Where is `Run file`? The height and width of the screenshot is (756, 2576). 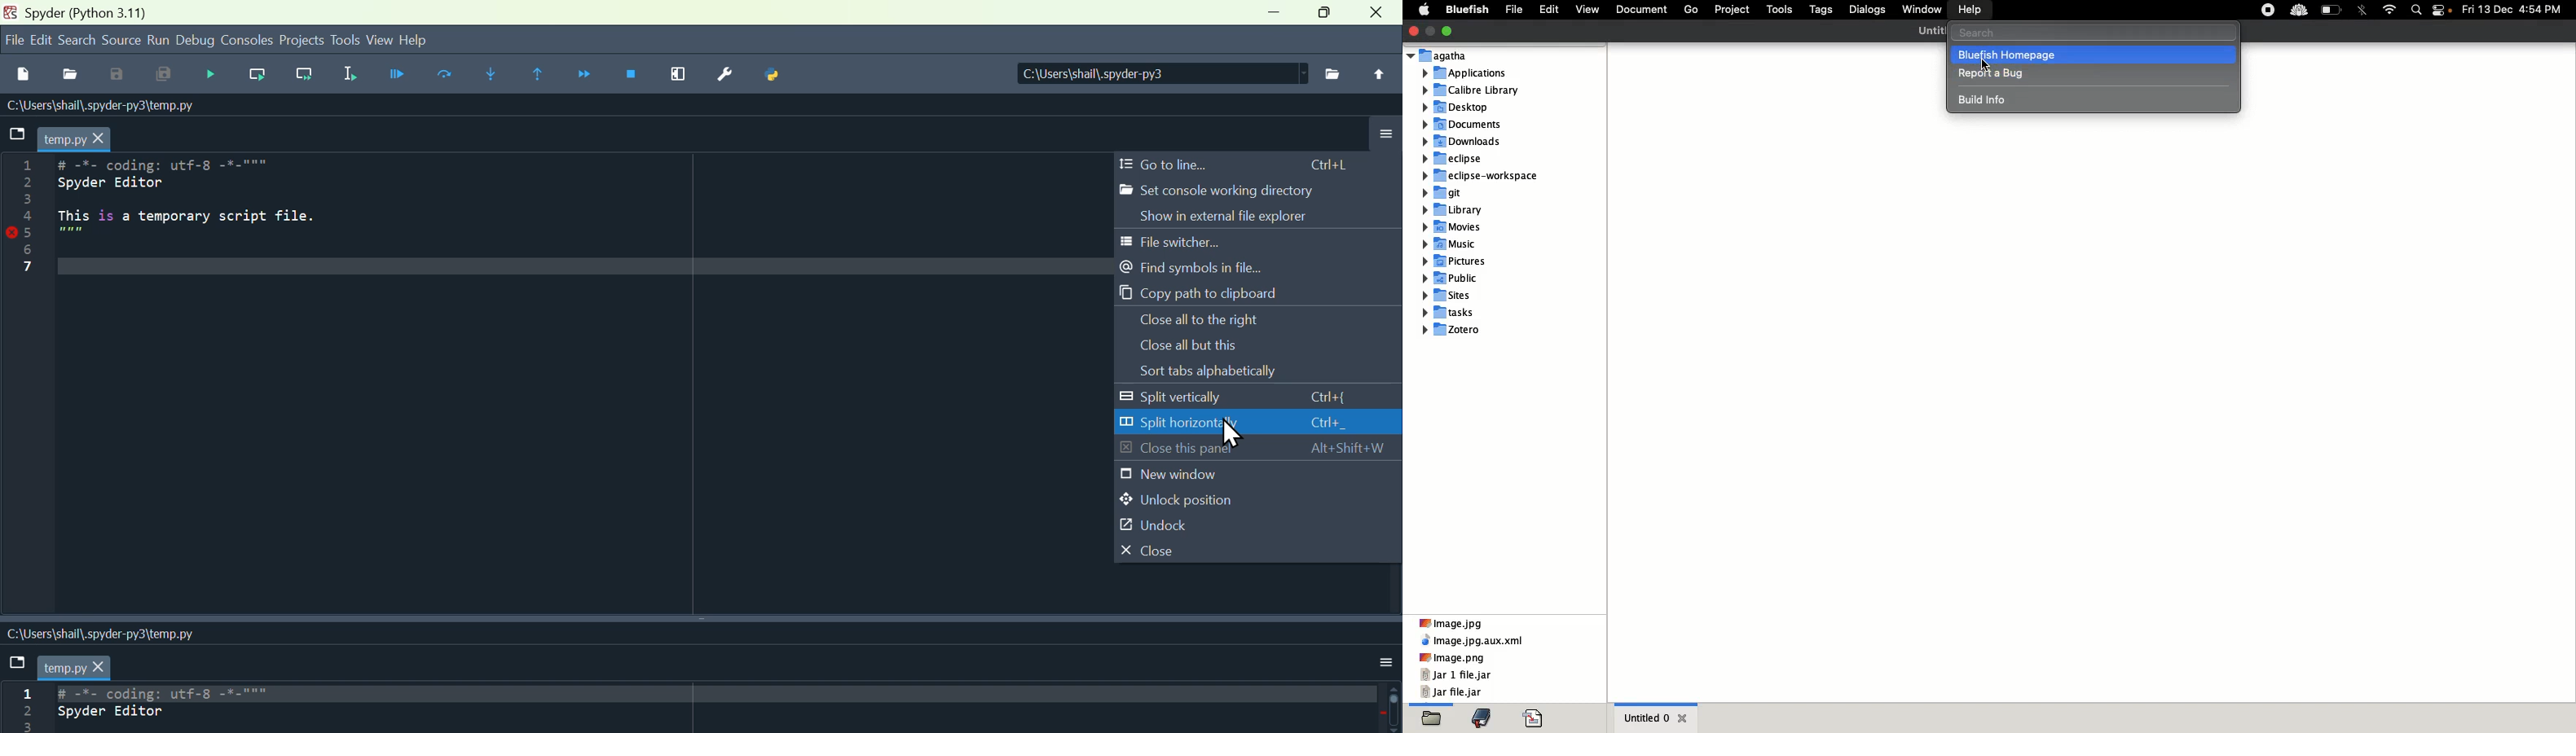
Run file is located at coordinates (395, 78).